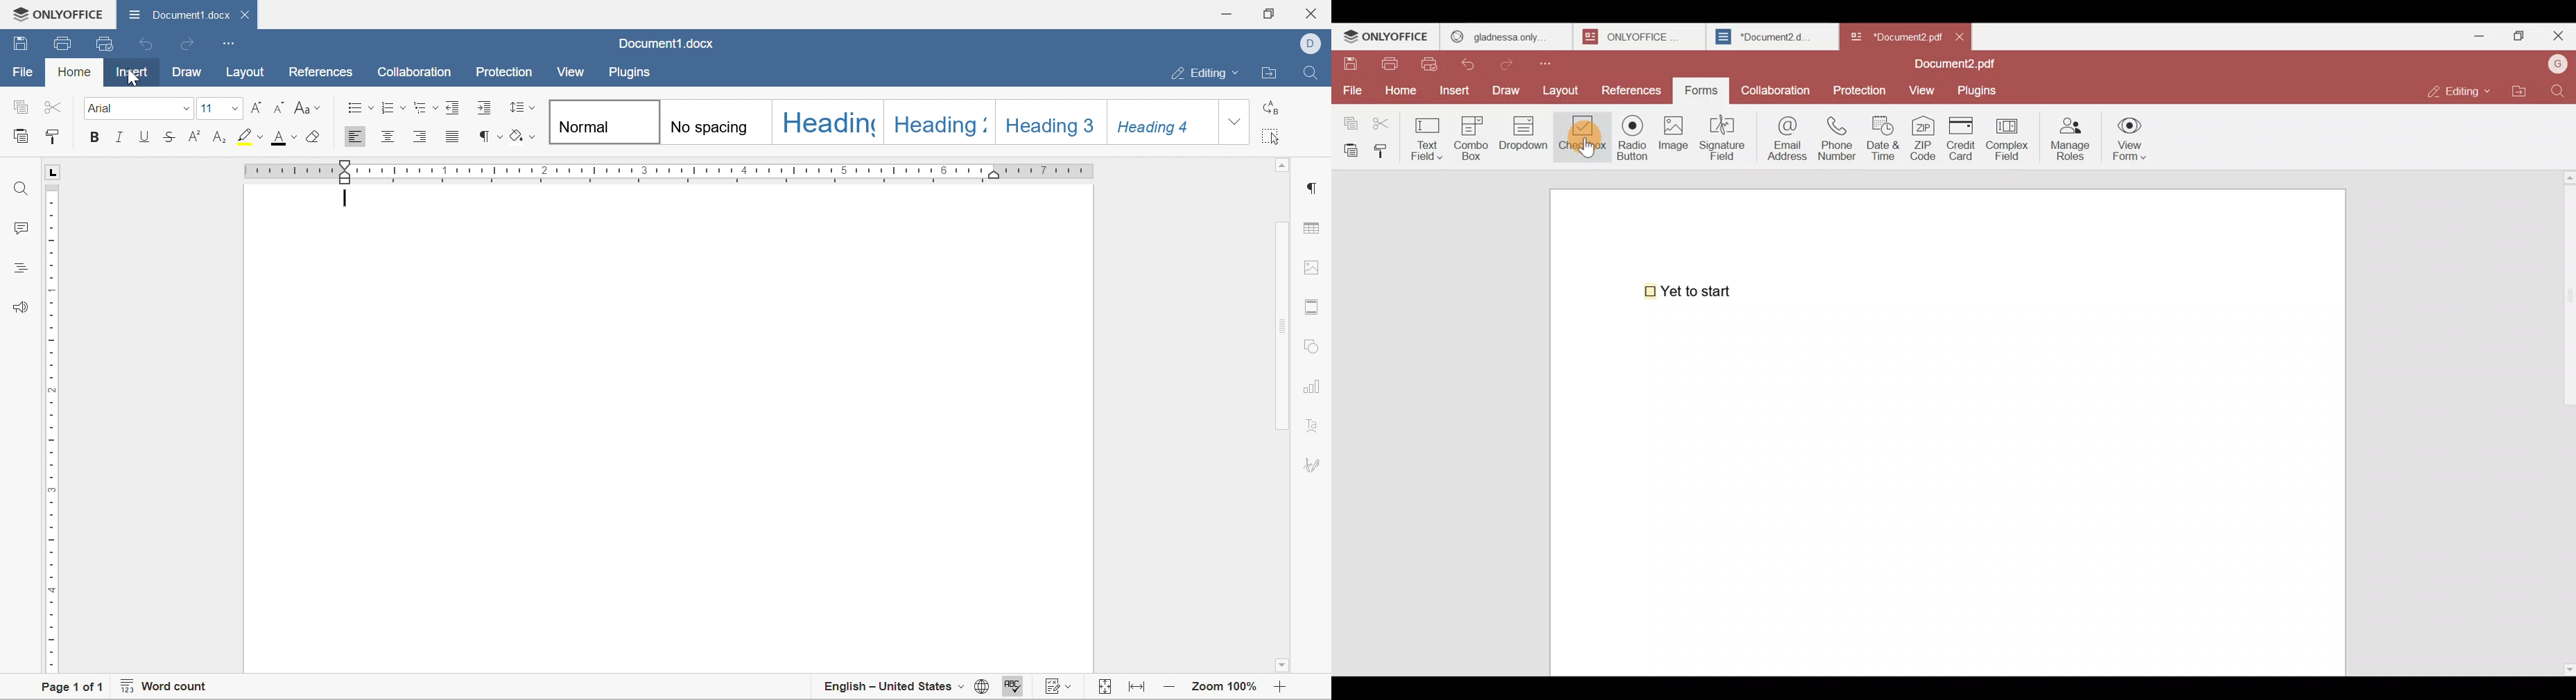 The height and width of the screenshot is (700, 2576). Describe the element at coordinates (1270, 13) in the screenshot. I see `Restore down` at that location.